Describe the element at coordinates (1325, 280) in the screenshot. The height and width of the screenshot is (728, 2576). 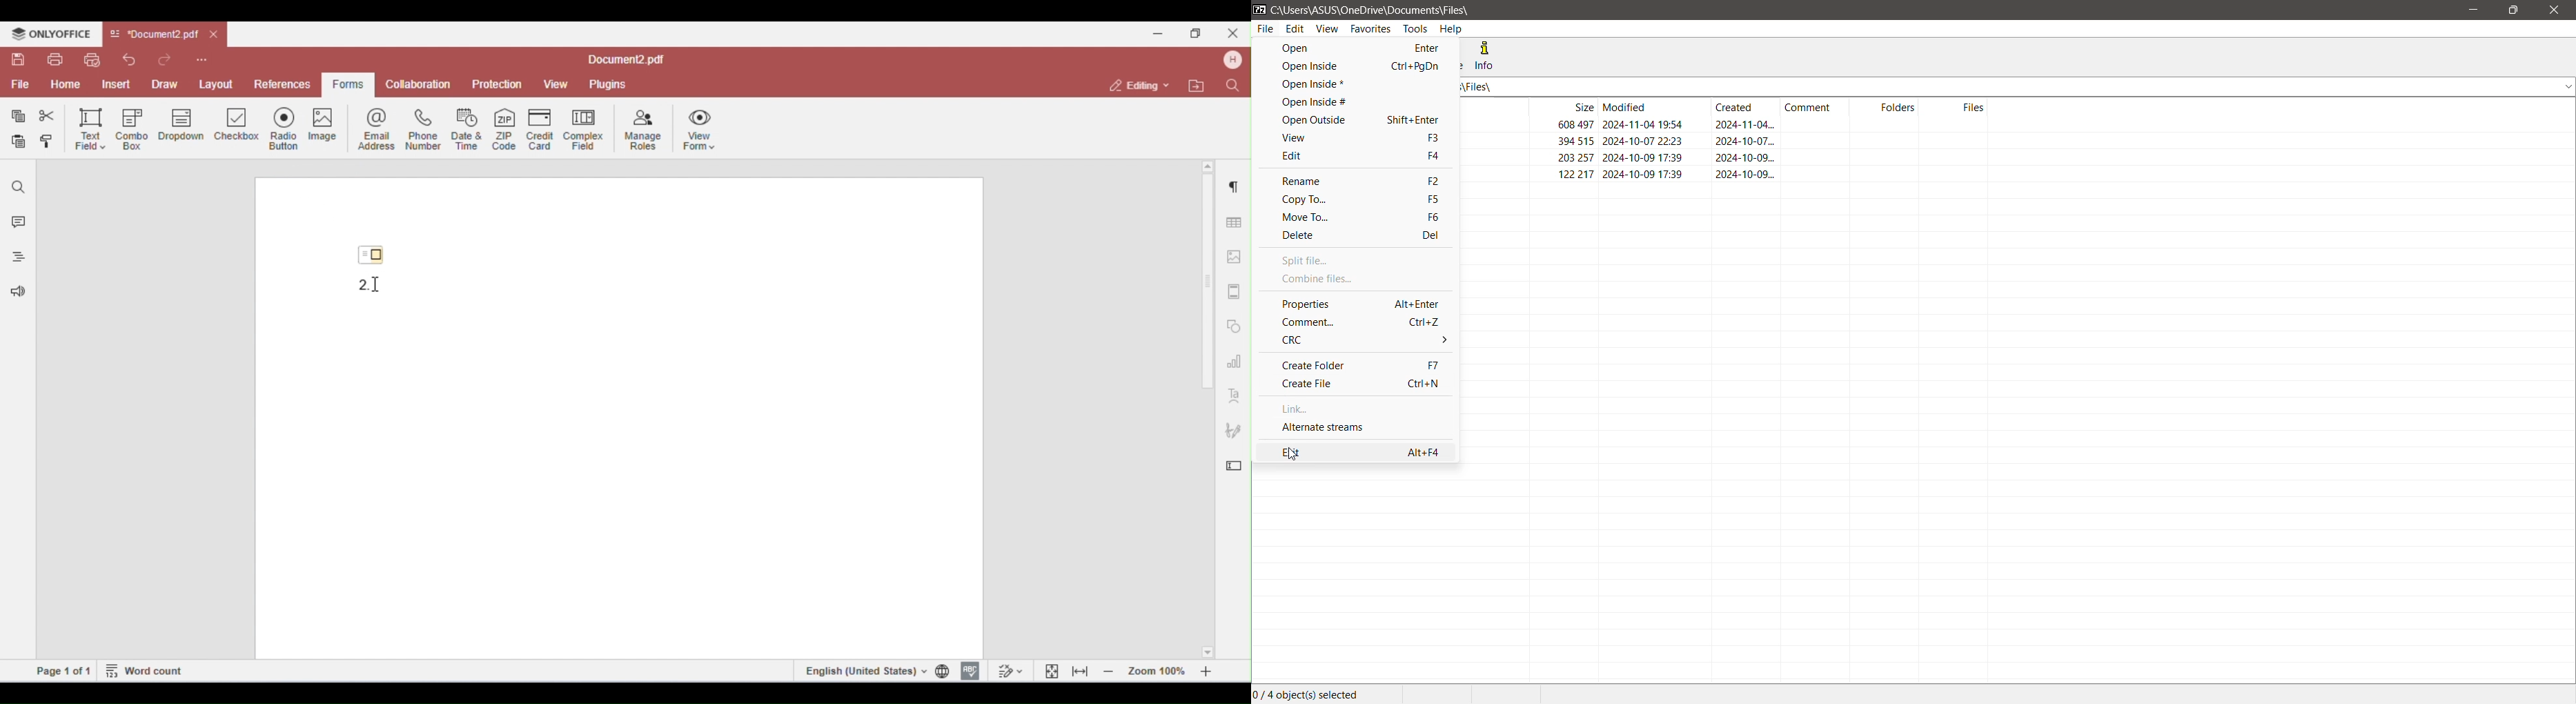
I see `Combine files` at that location.